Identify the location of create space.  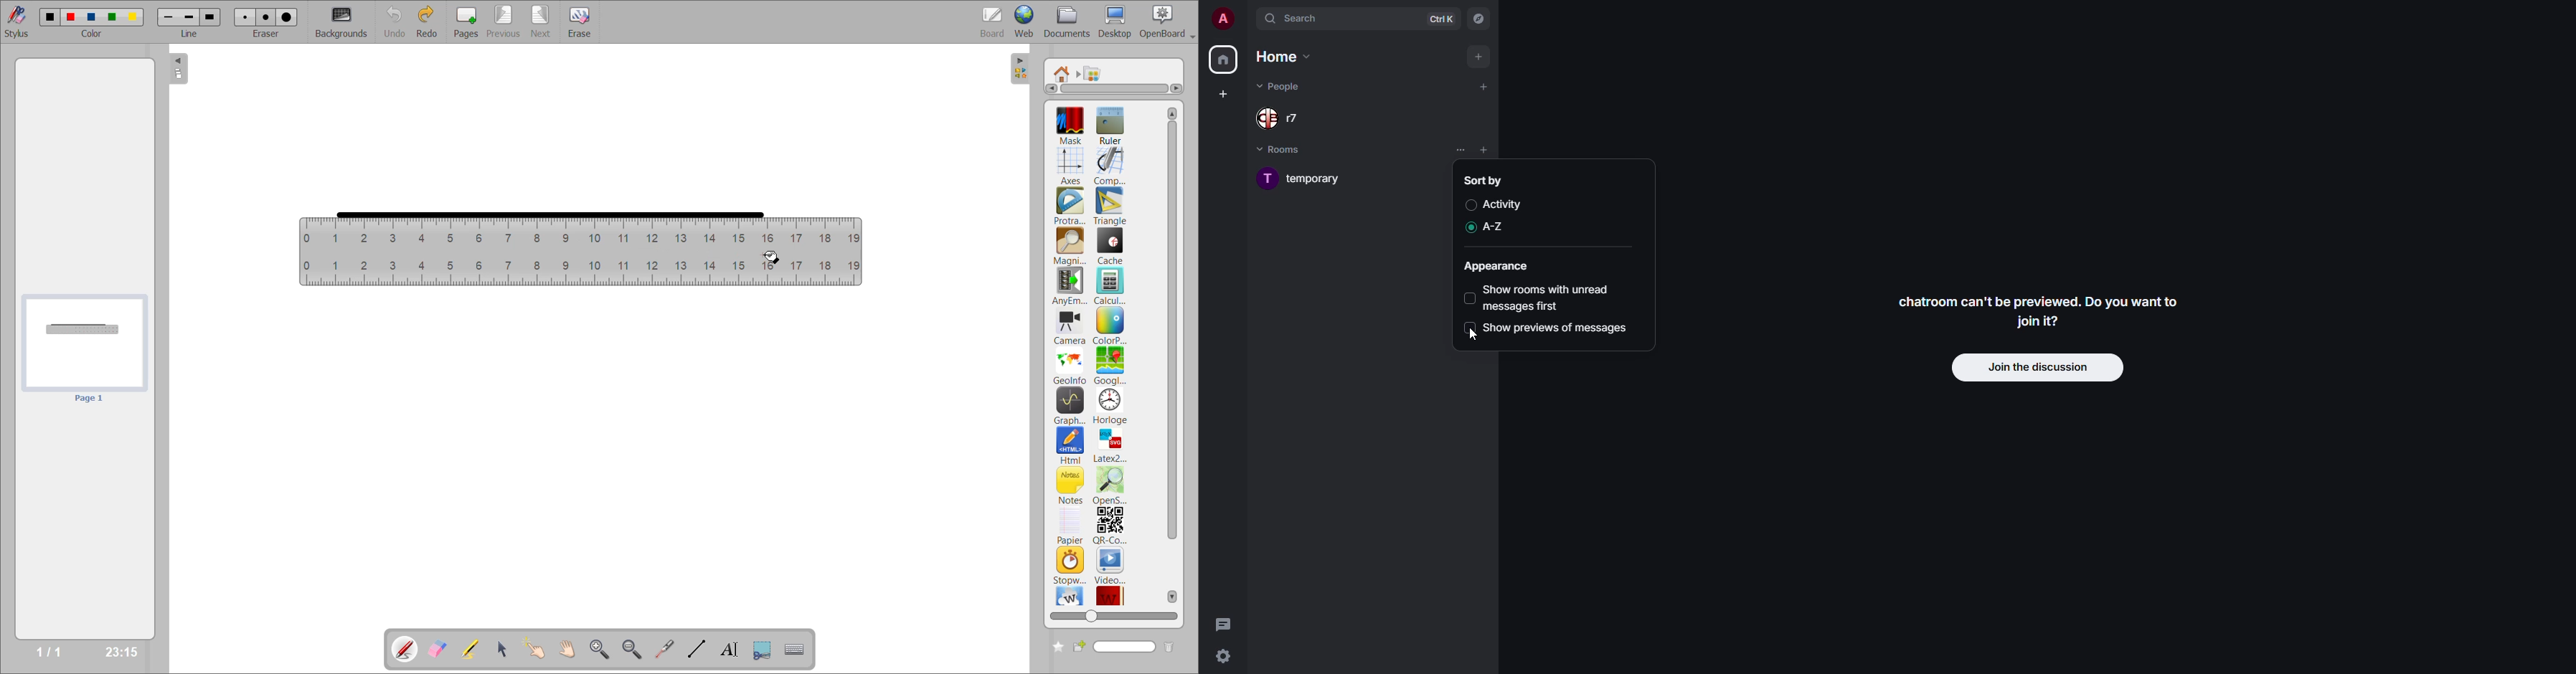
(1223, 93).